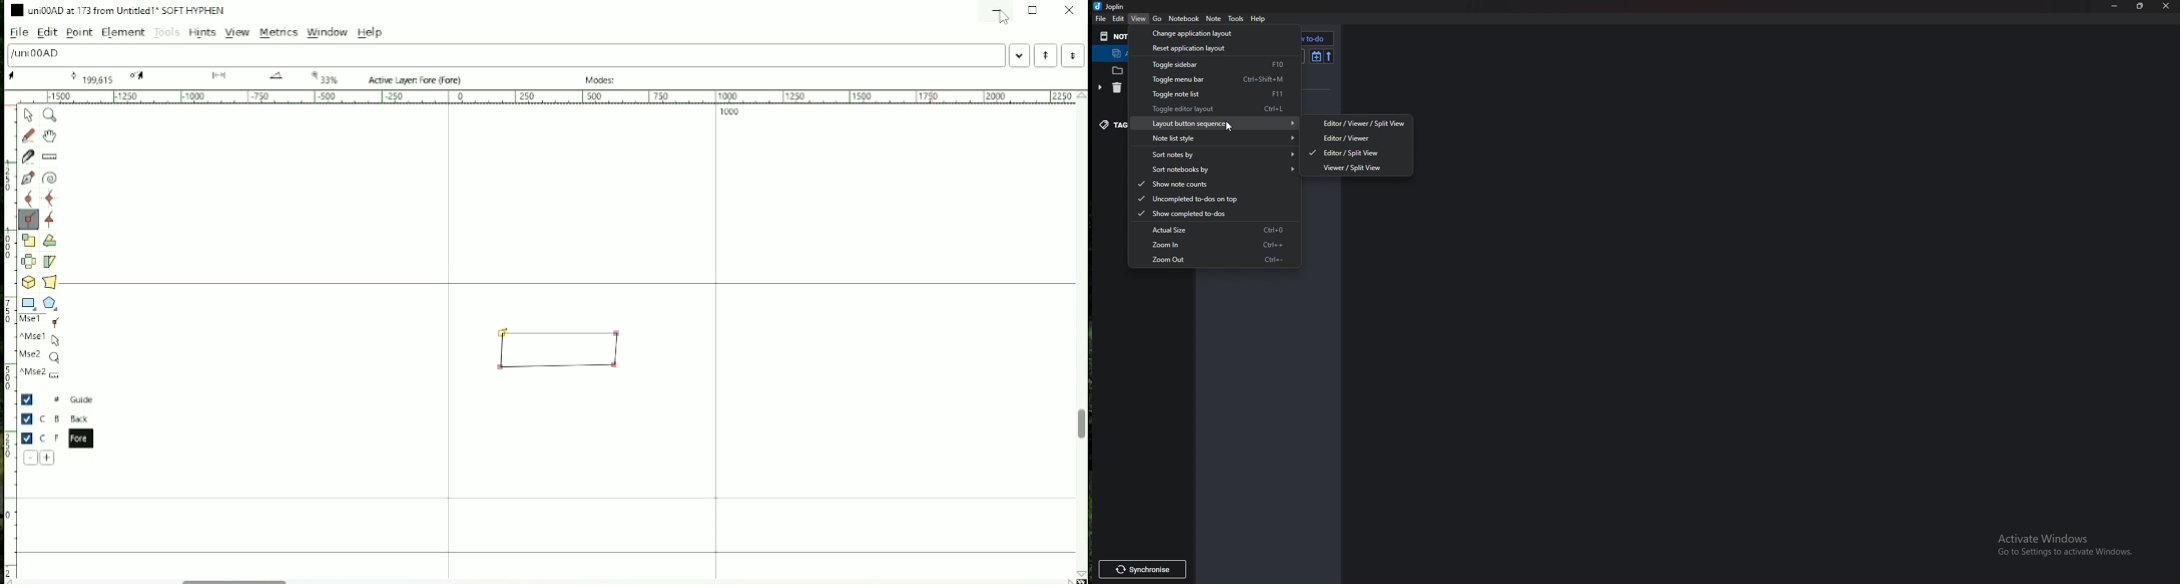  I want to click on Point, so click(79, 33).